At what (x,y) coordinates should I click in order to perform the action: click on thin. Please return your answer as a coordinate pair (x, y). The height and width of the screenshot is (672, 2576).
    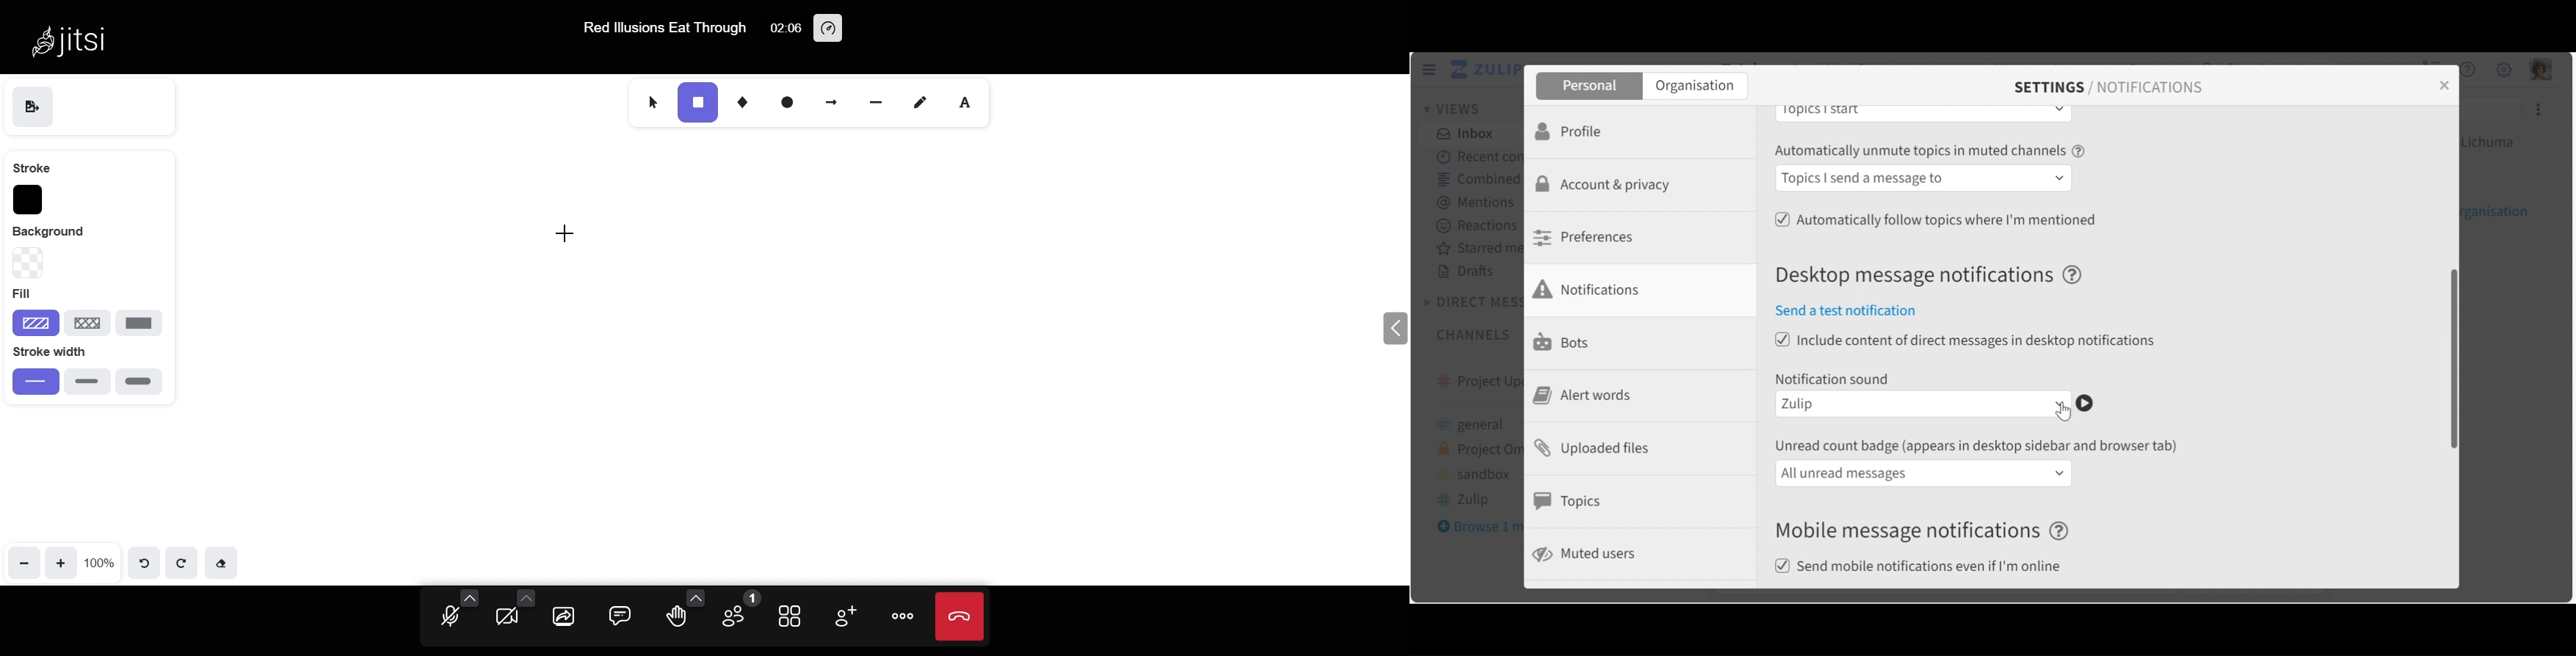
    Looking at the image, I should click on (35, 382).